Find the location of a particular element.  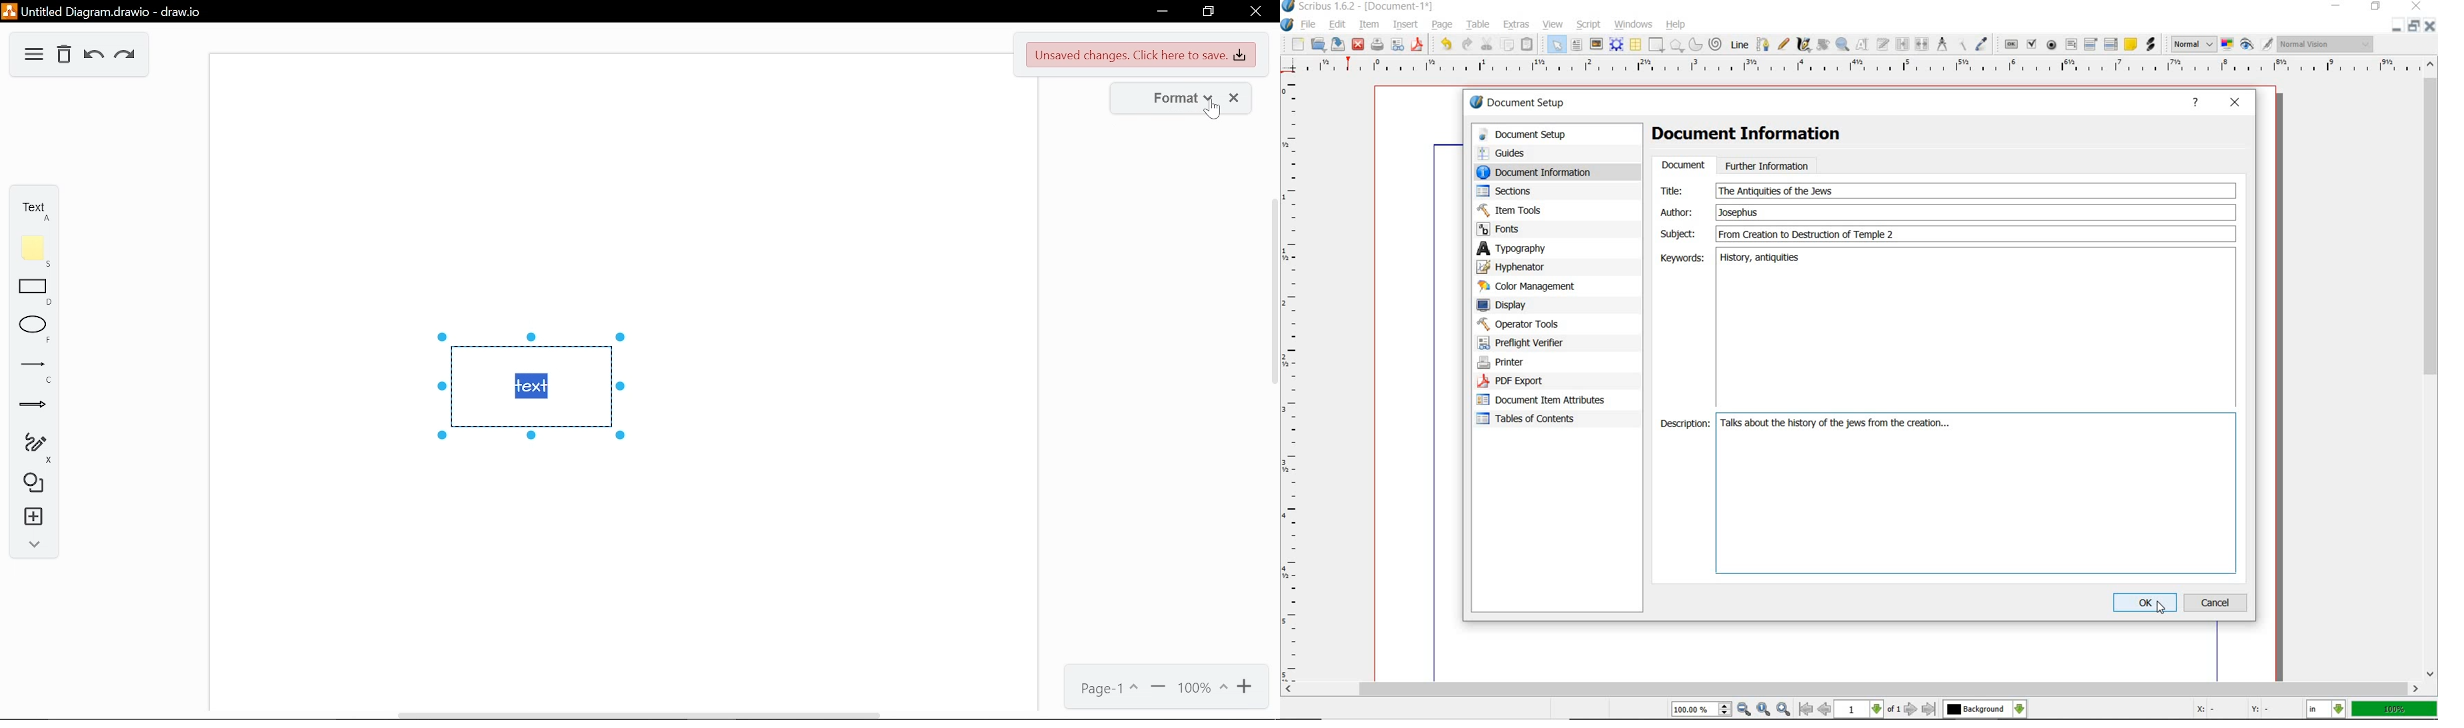

ellipse is located at coordinates (30, 330).